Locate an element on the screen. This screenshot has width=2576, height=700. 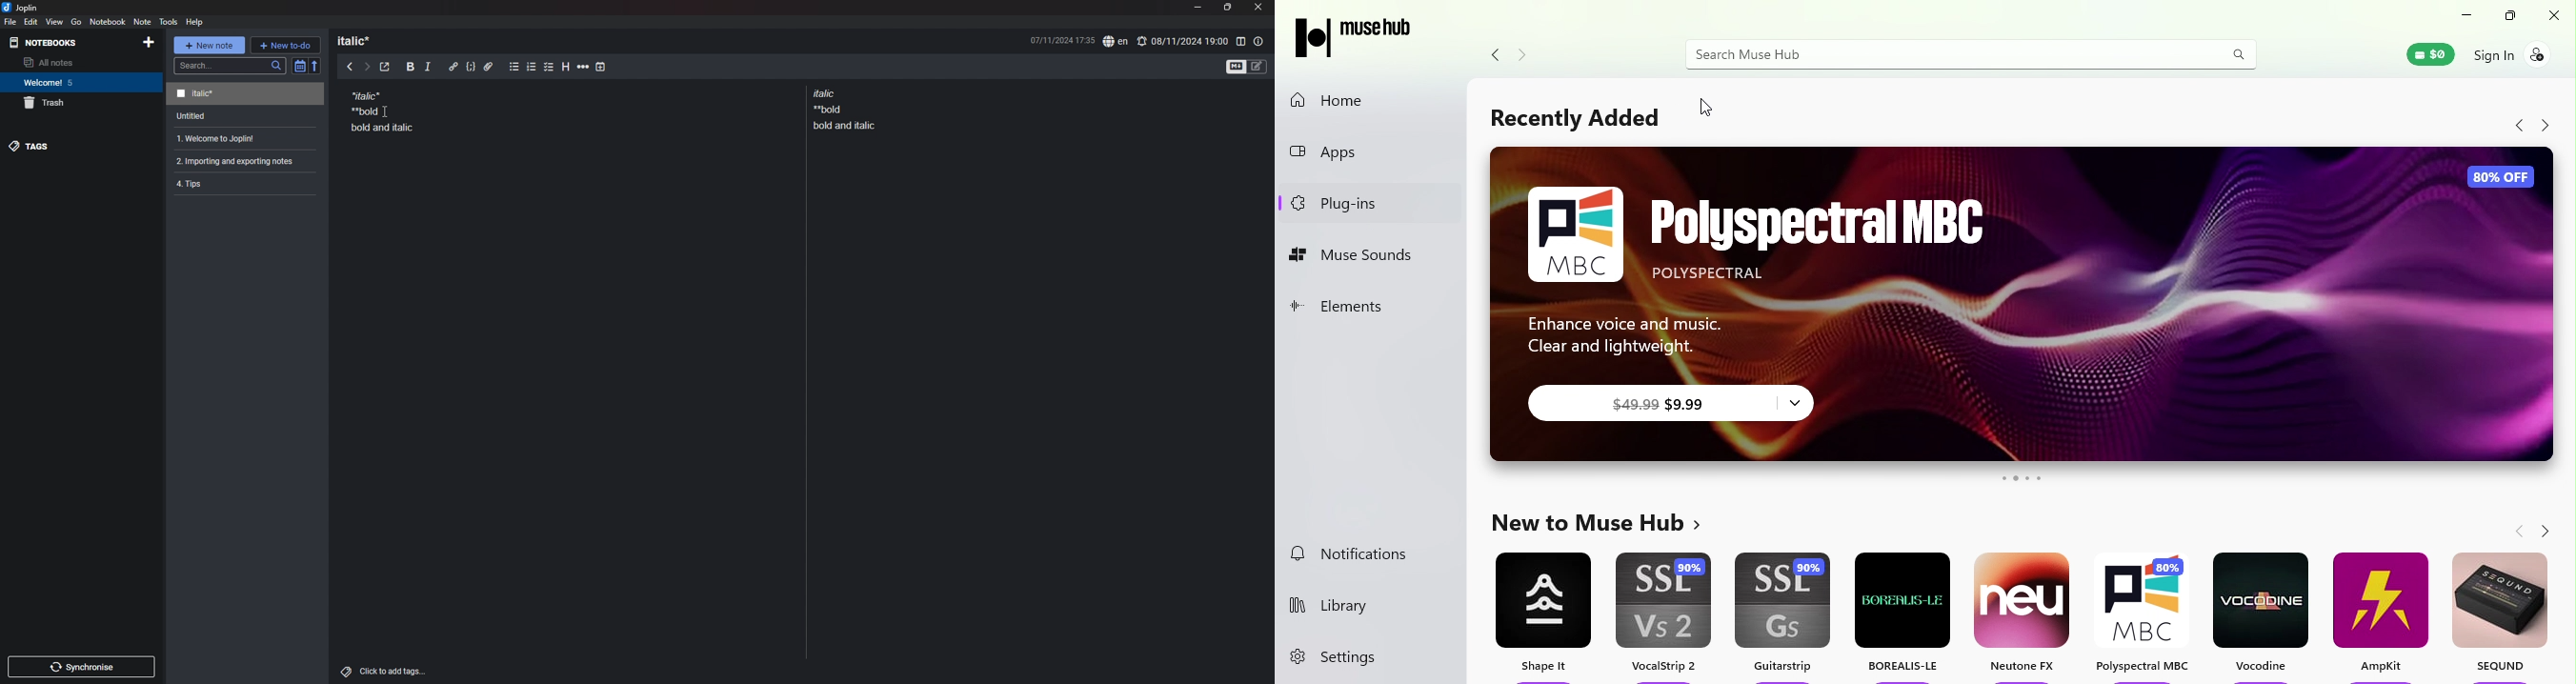
note is located at coordinates (247, 116).